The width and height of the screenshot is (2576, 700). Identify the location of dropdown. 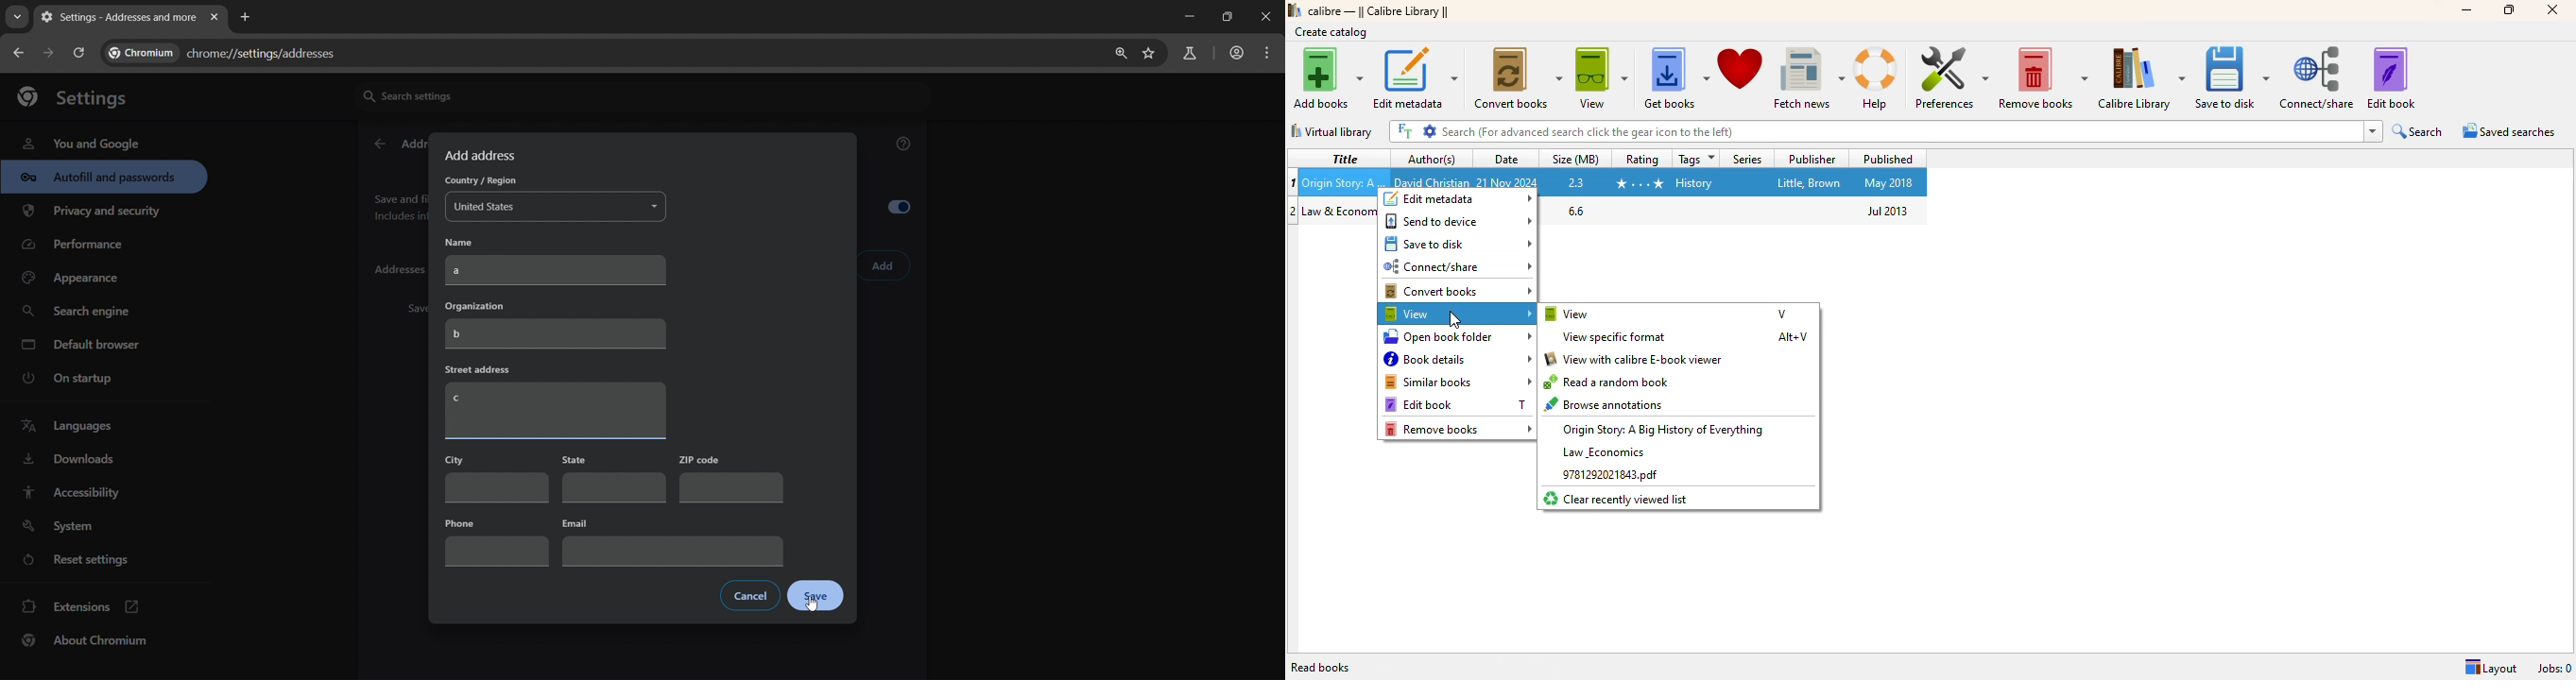
(2373, 131).